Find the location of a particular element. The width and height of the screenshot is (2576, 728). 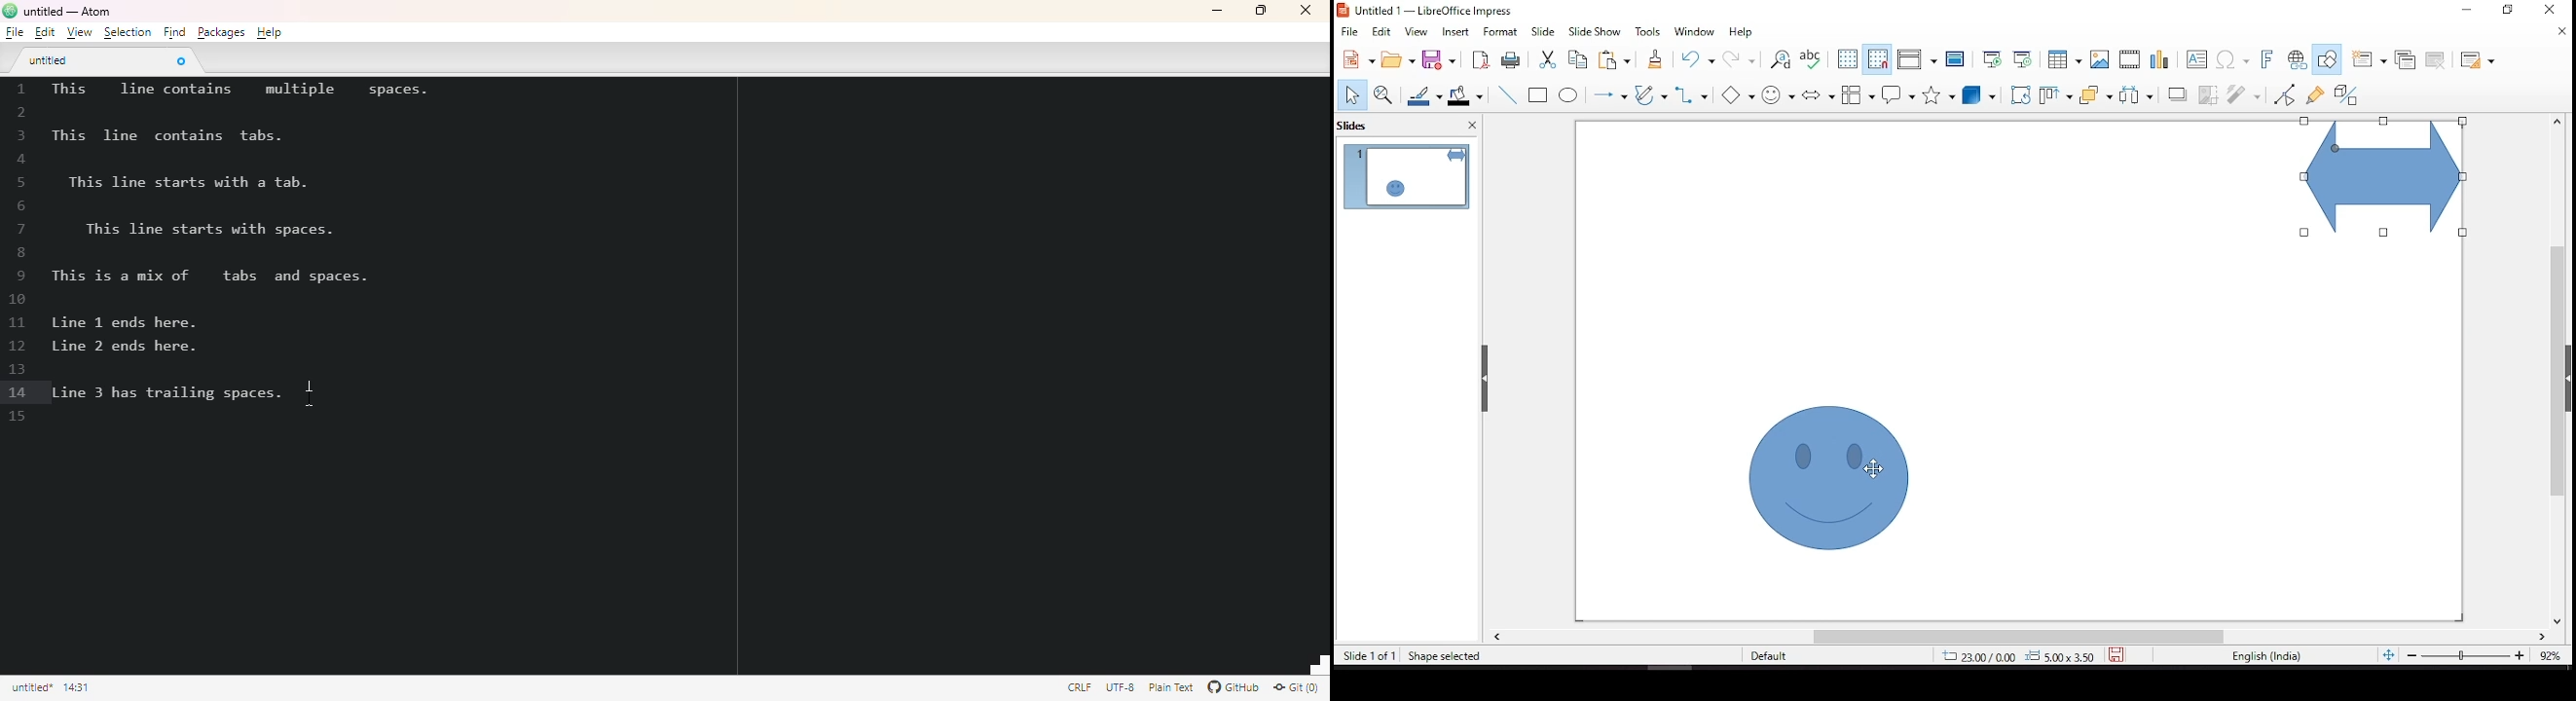

insert hyperlink is located at coordinates (2297, 60).